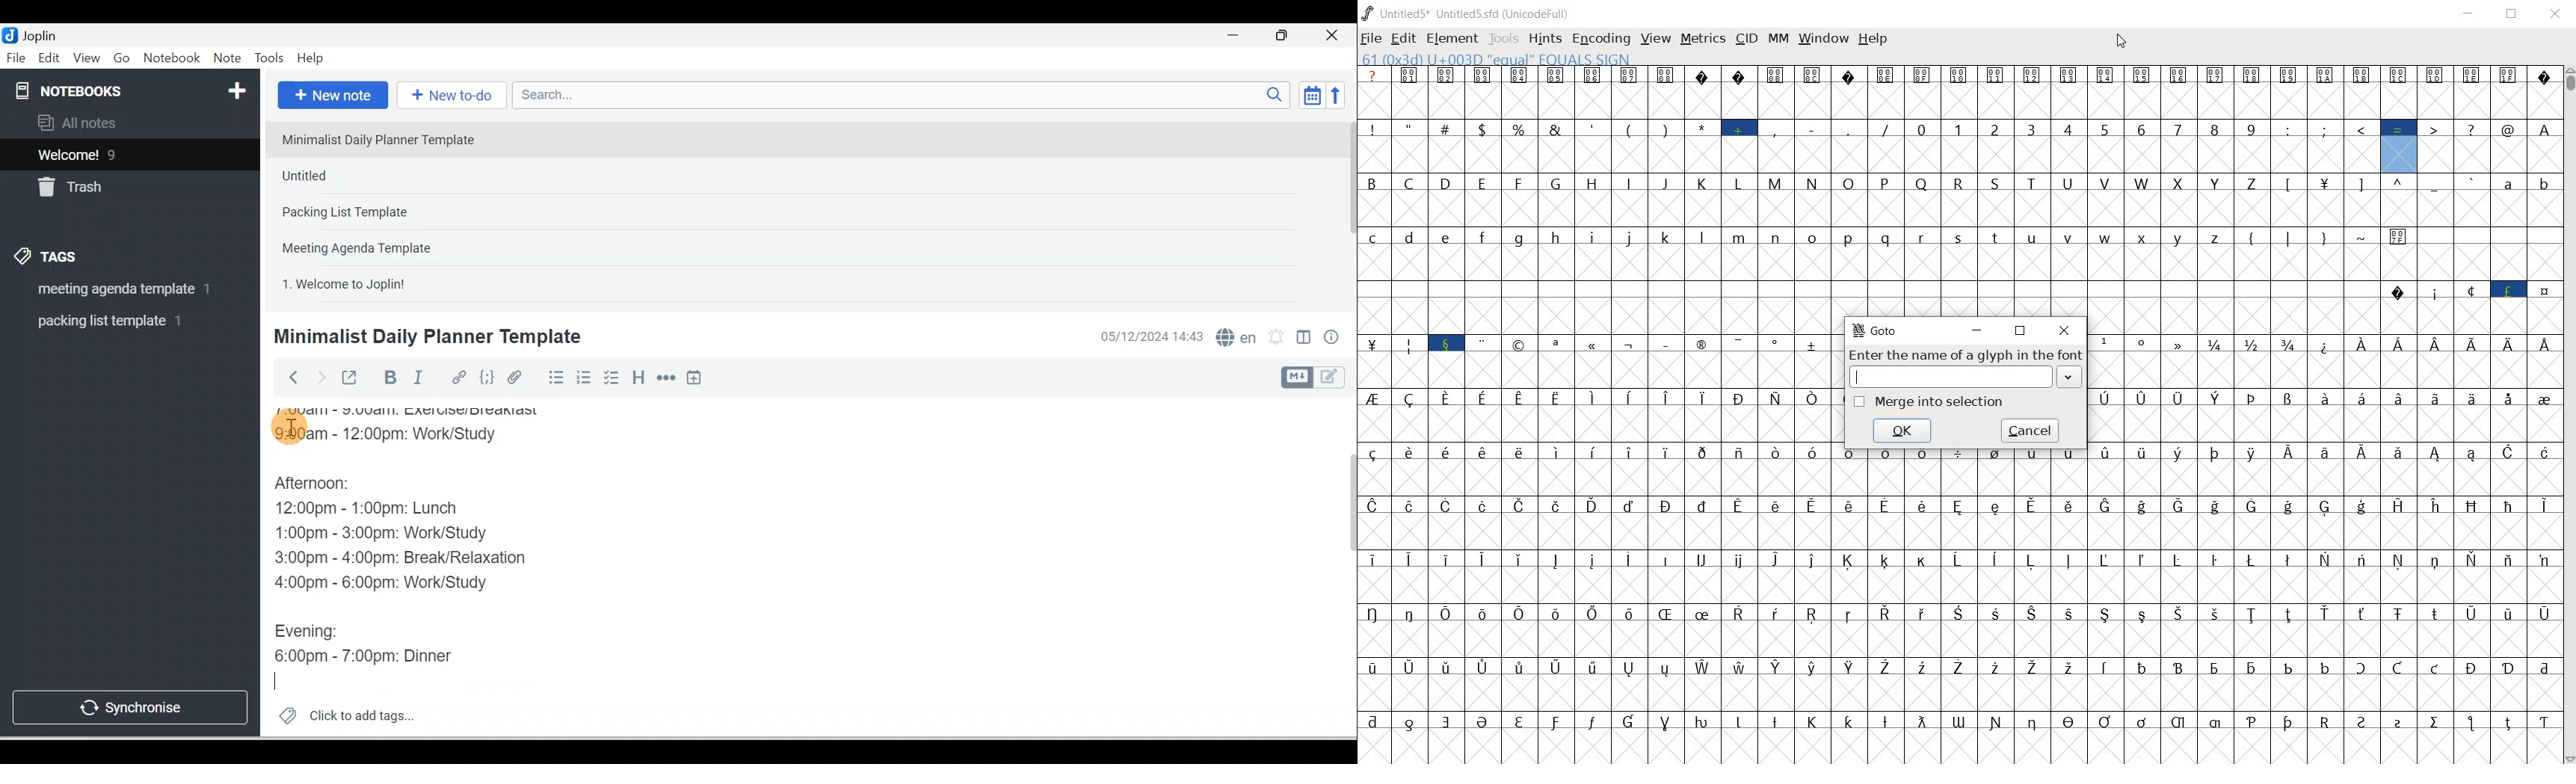  Describe the element at coordinates (422, 414) in the screenshot. I see `7:00am - 9:00am: Exercise/Breakfast` at that location.